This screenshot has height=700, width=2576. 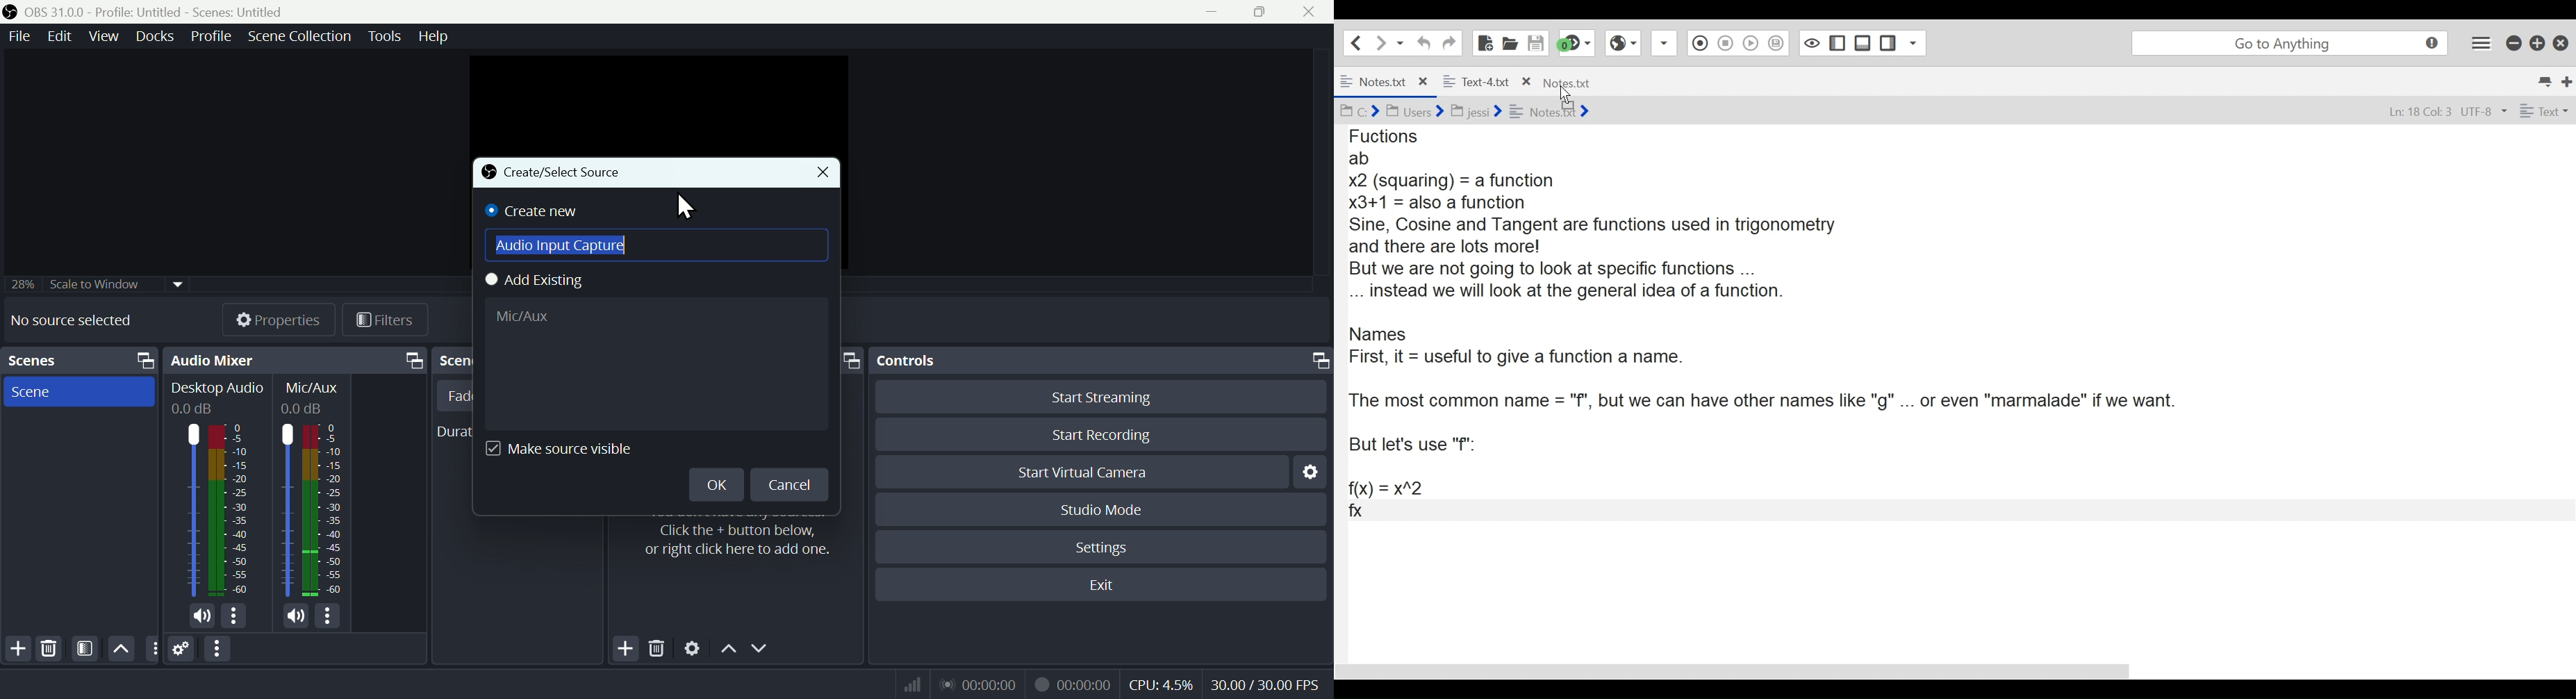 I want to click on Filtres, so click(x=386, y=322).